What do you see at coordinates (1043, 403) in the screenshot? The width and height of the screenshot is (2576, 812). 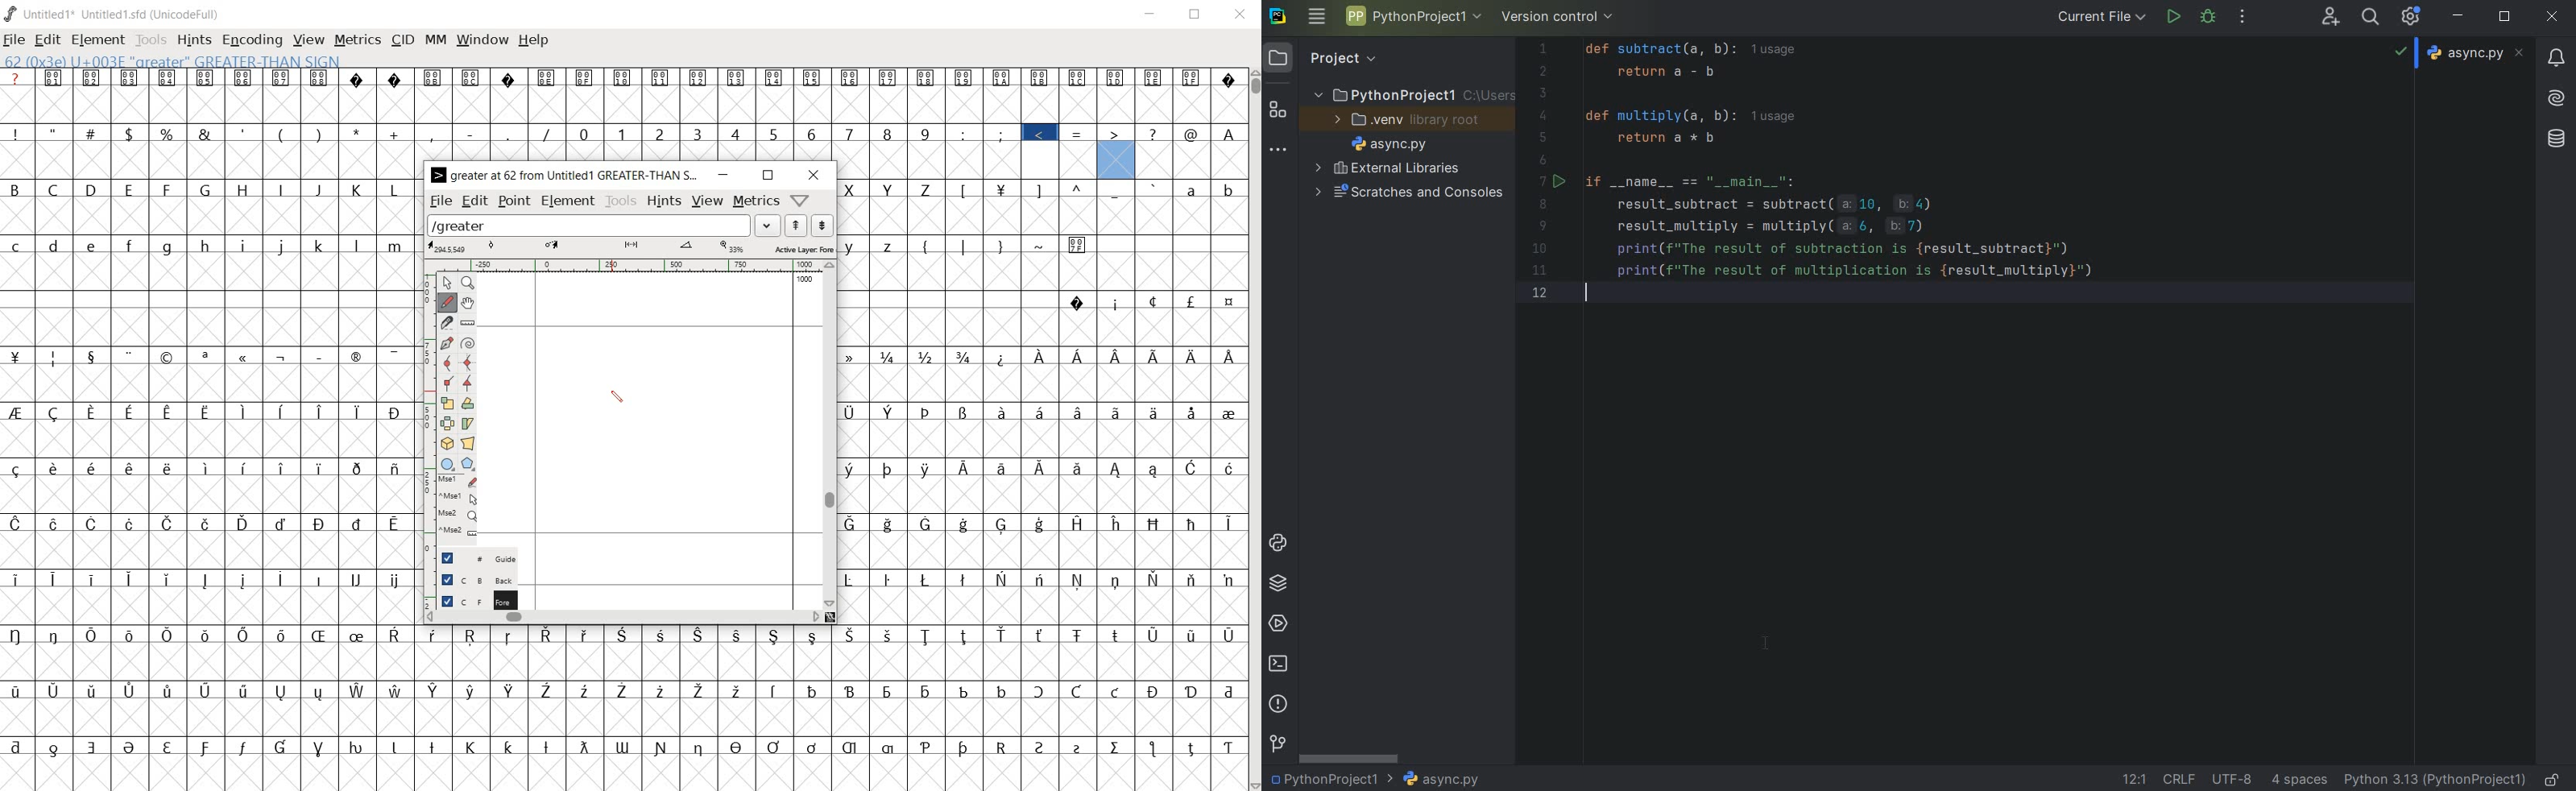 I see `glyph characters` at bounding box center [1043, 403].